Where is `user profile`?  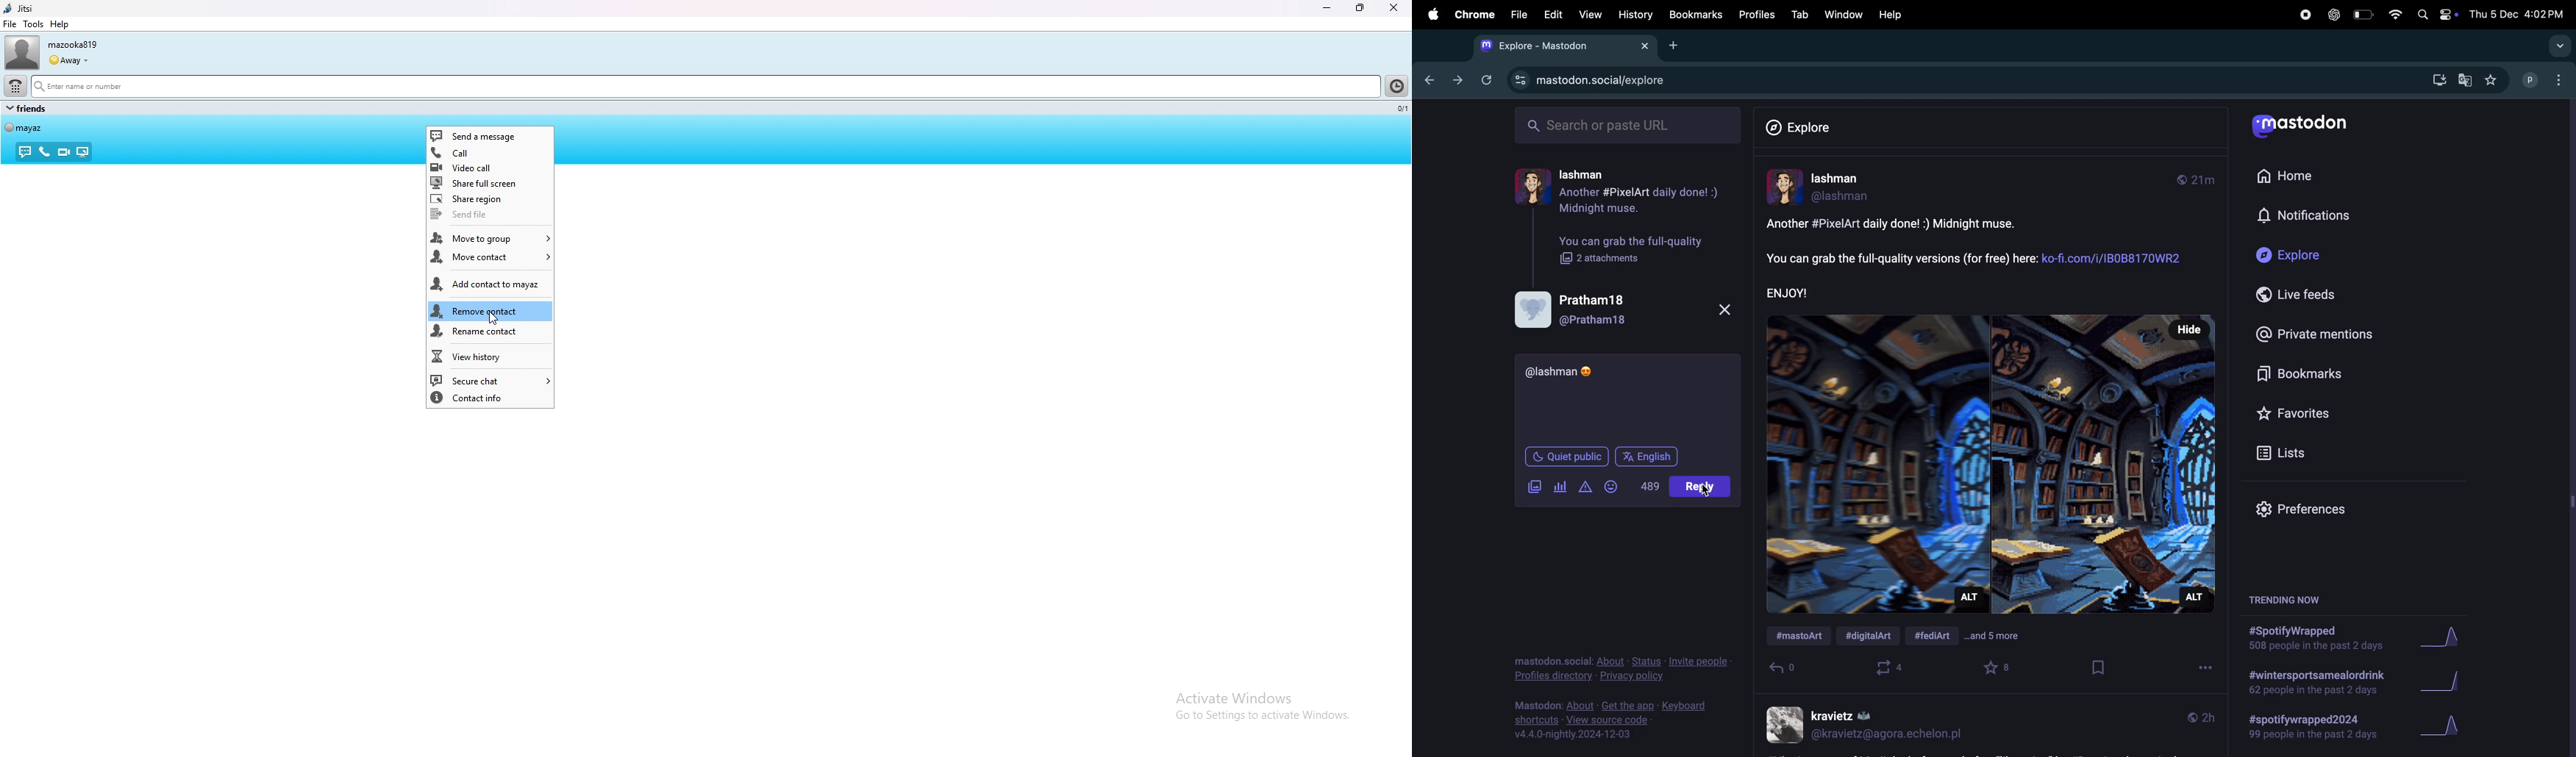
user profile is located at coordinates (1867, 725).